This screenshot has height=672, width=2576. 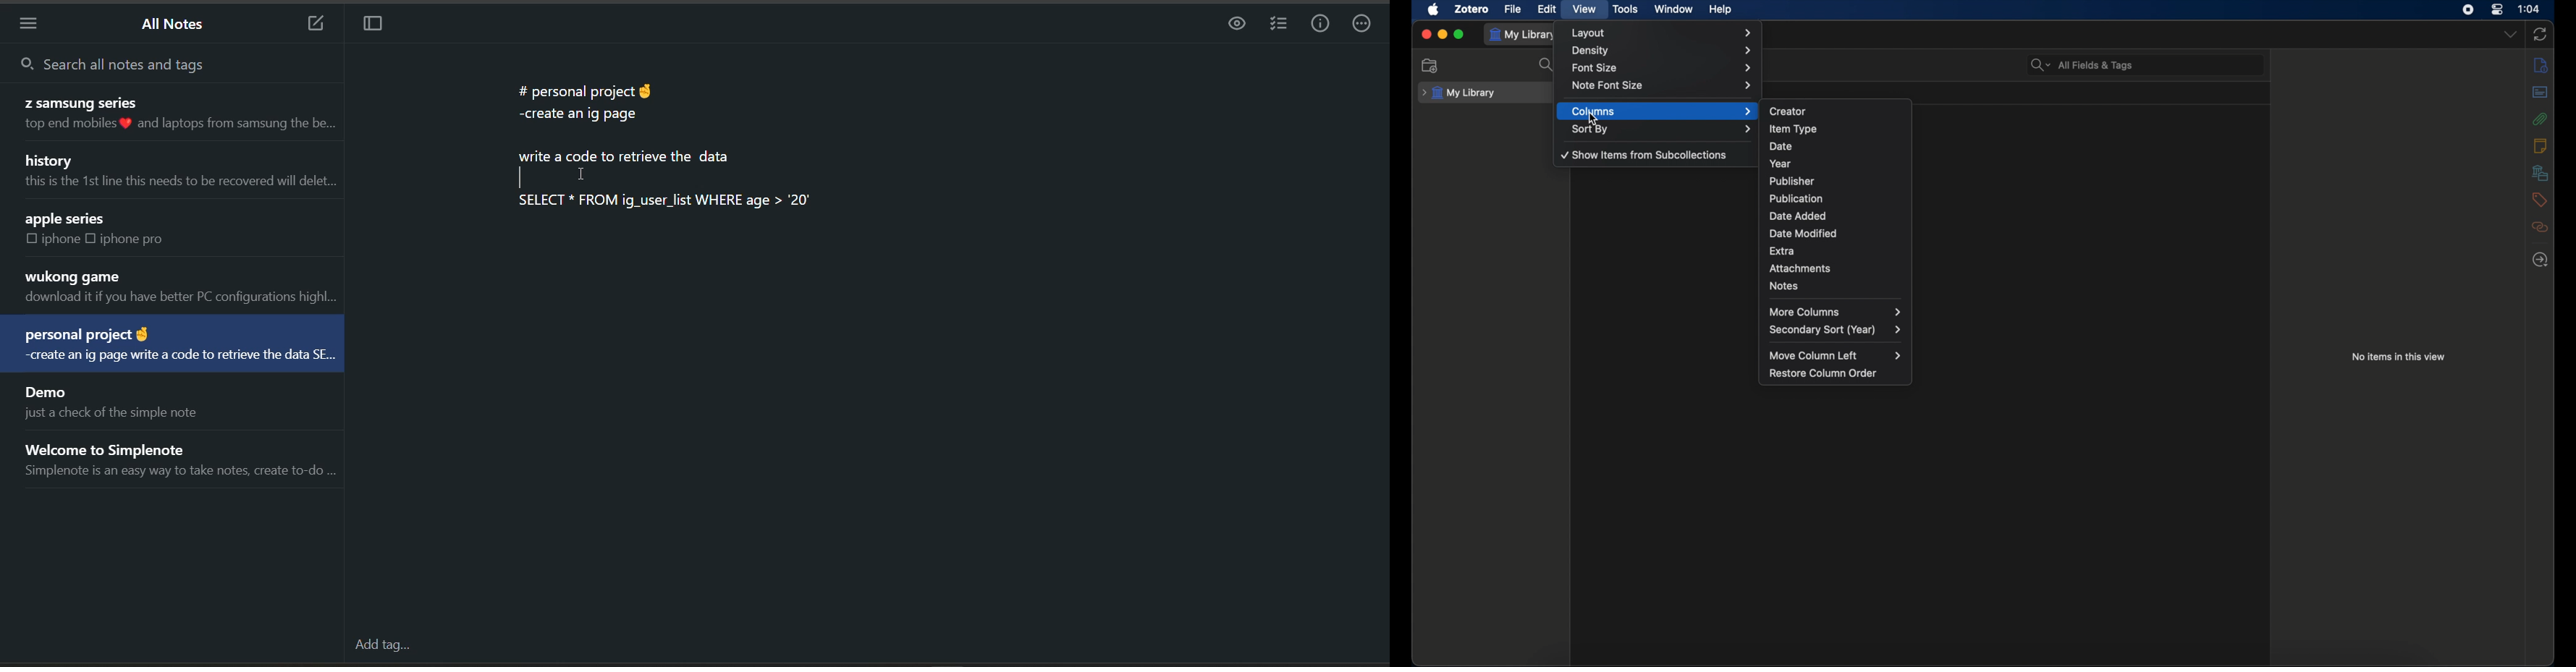 What do you see at coordinates (2540, 66) in the screenshot?
I see `info` at bounding box center [2540, 66].